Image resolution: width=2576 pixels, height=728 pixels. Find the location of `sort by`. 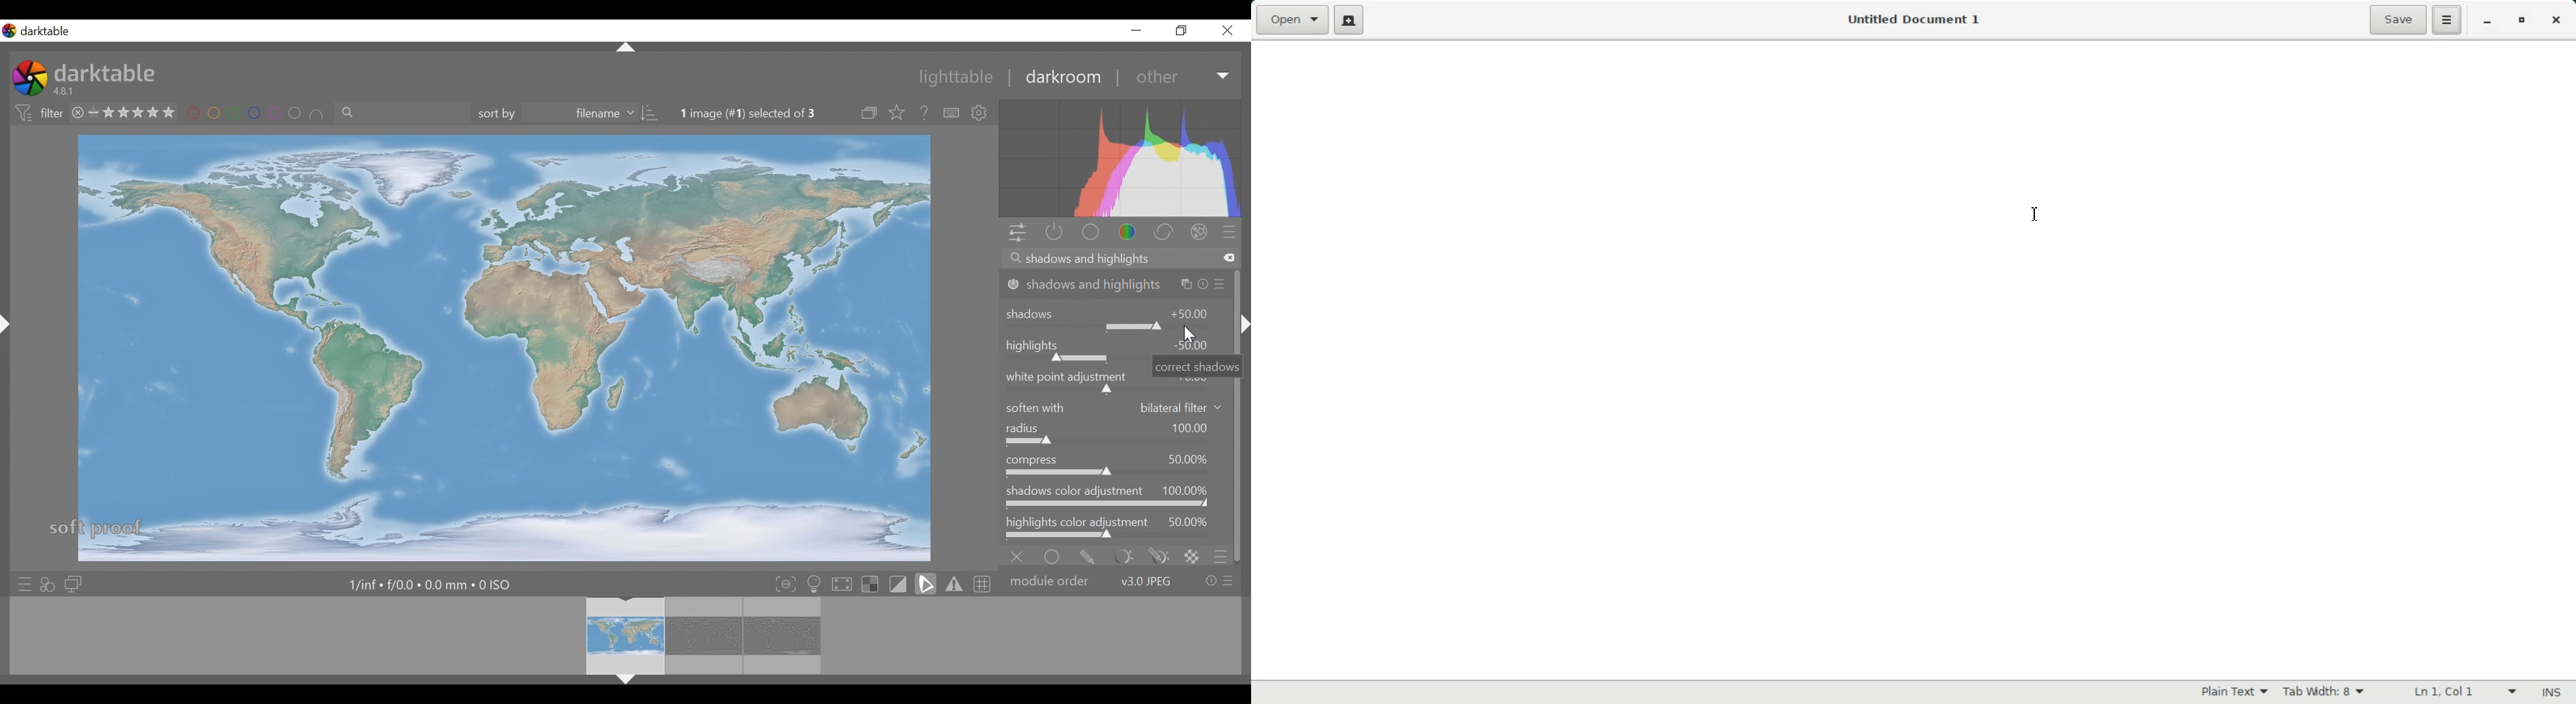

sort by is located at coordinates (568, 114).